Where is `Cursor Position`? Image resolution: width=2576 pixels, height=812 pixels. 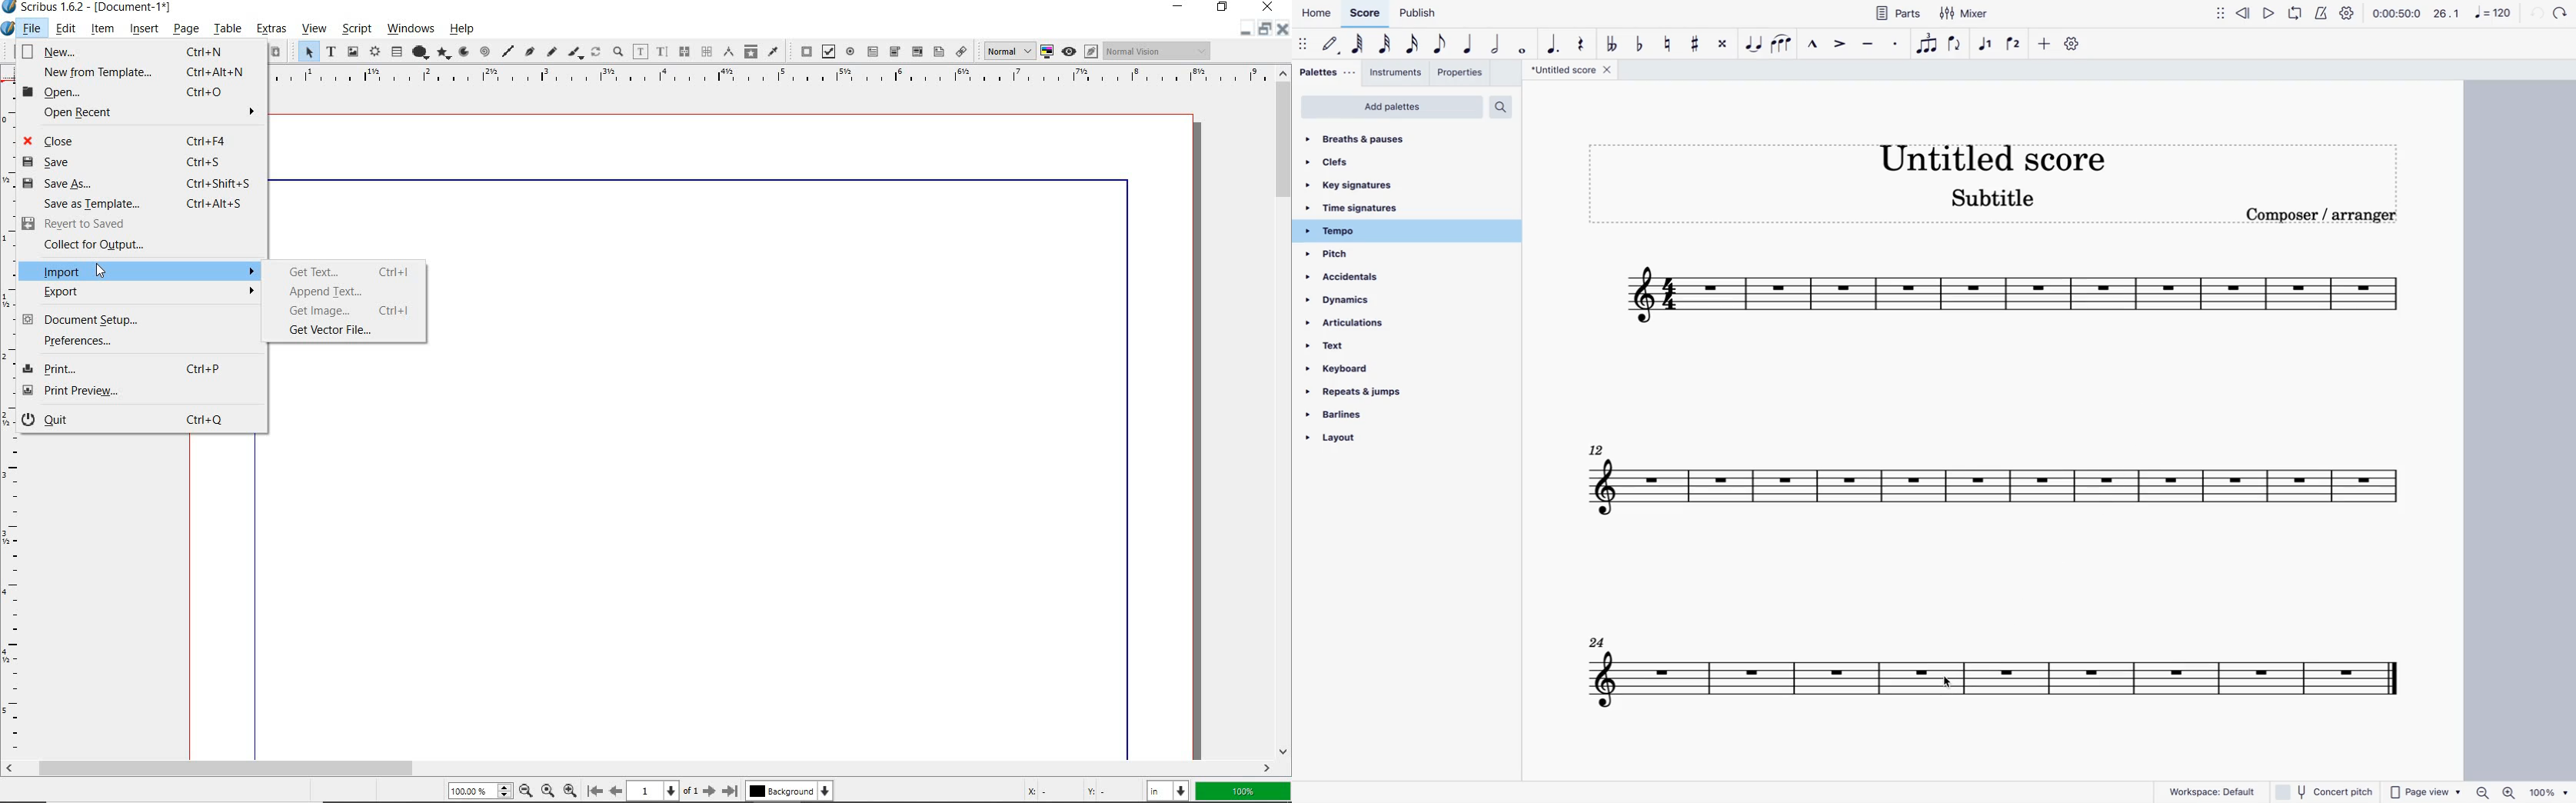
Cursor Position is located at coordinates (99, 271).